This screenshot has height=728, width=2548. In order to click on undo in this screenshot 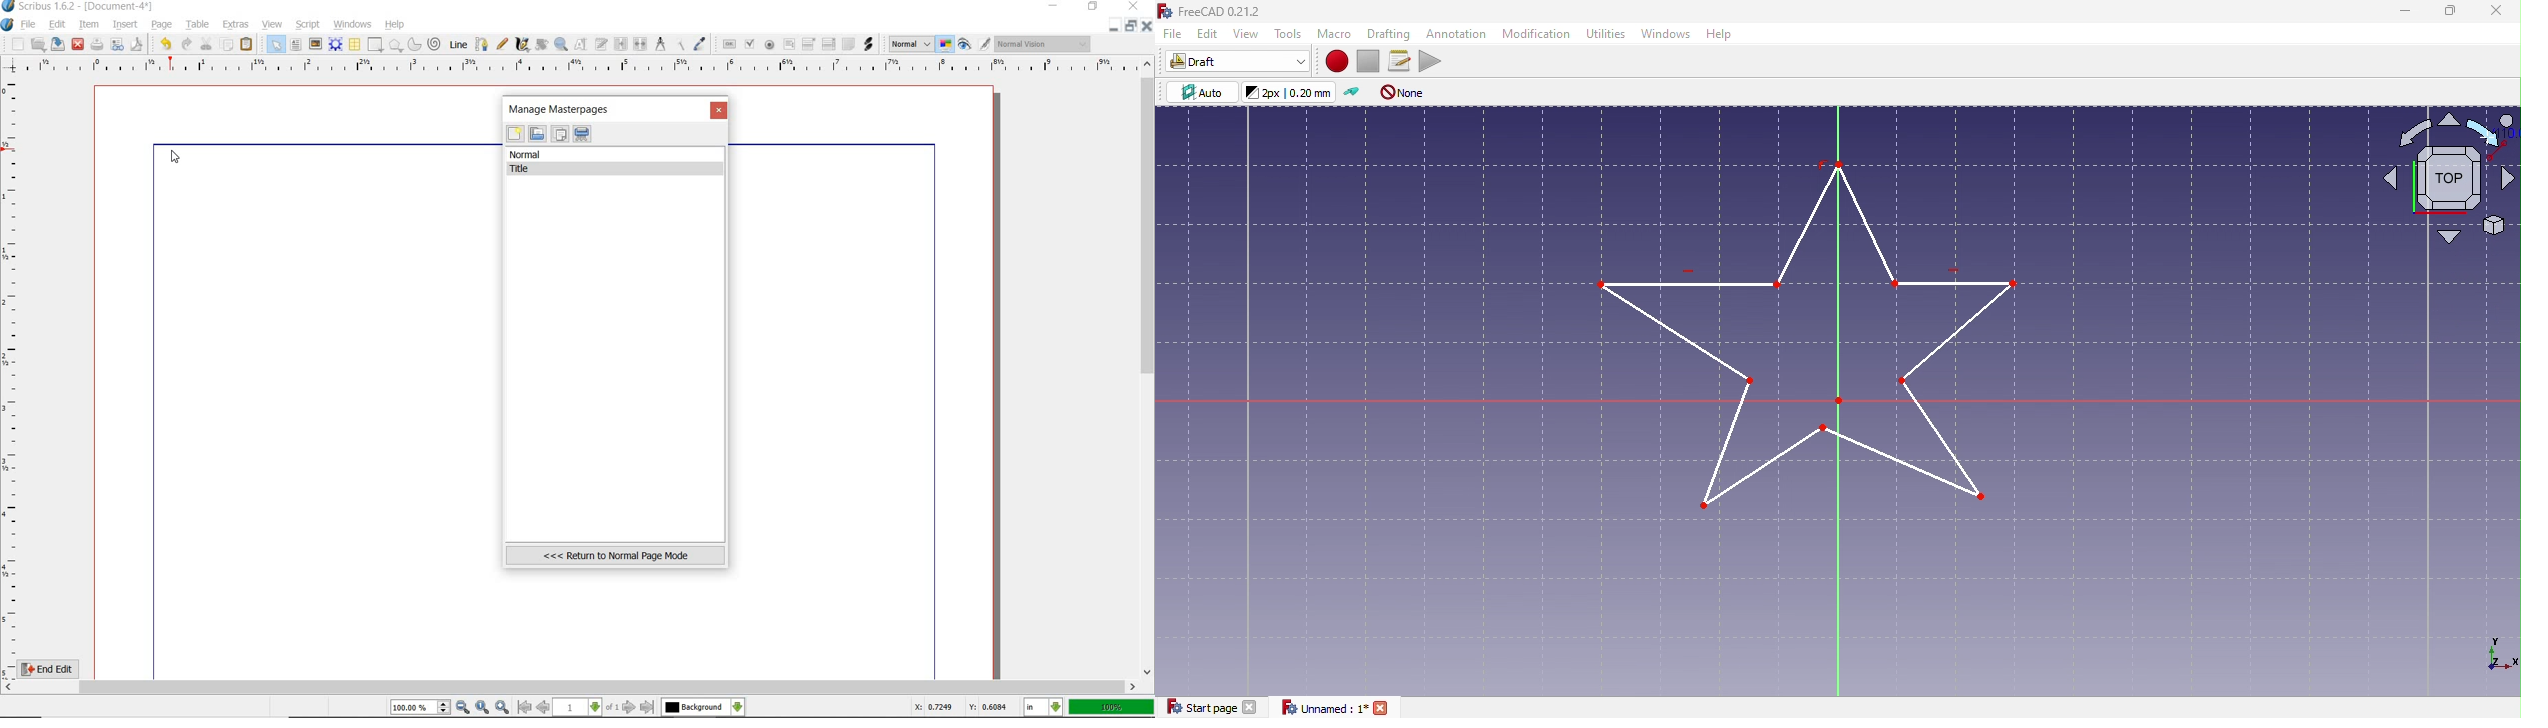, I will do `click(163, 43)`.